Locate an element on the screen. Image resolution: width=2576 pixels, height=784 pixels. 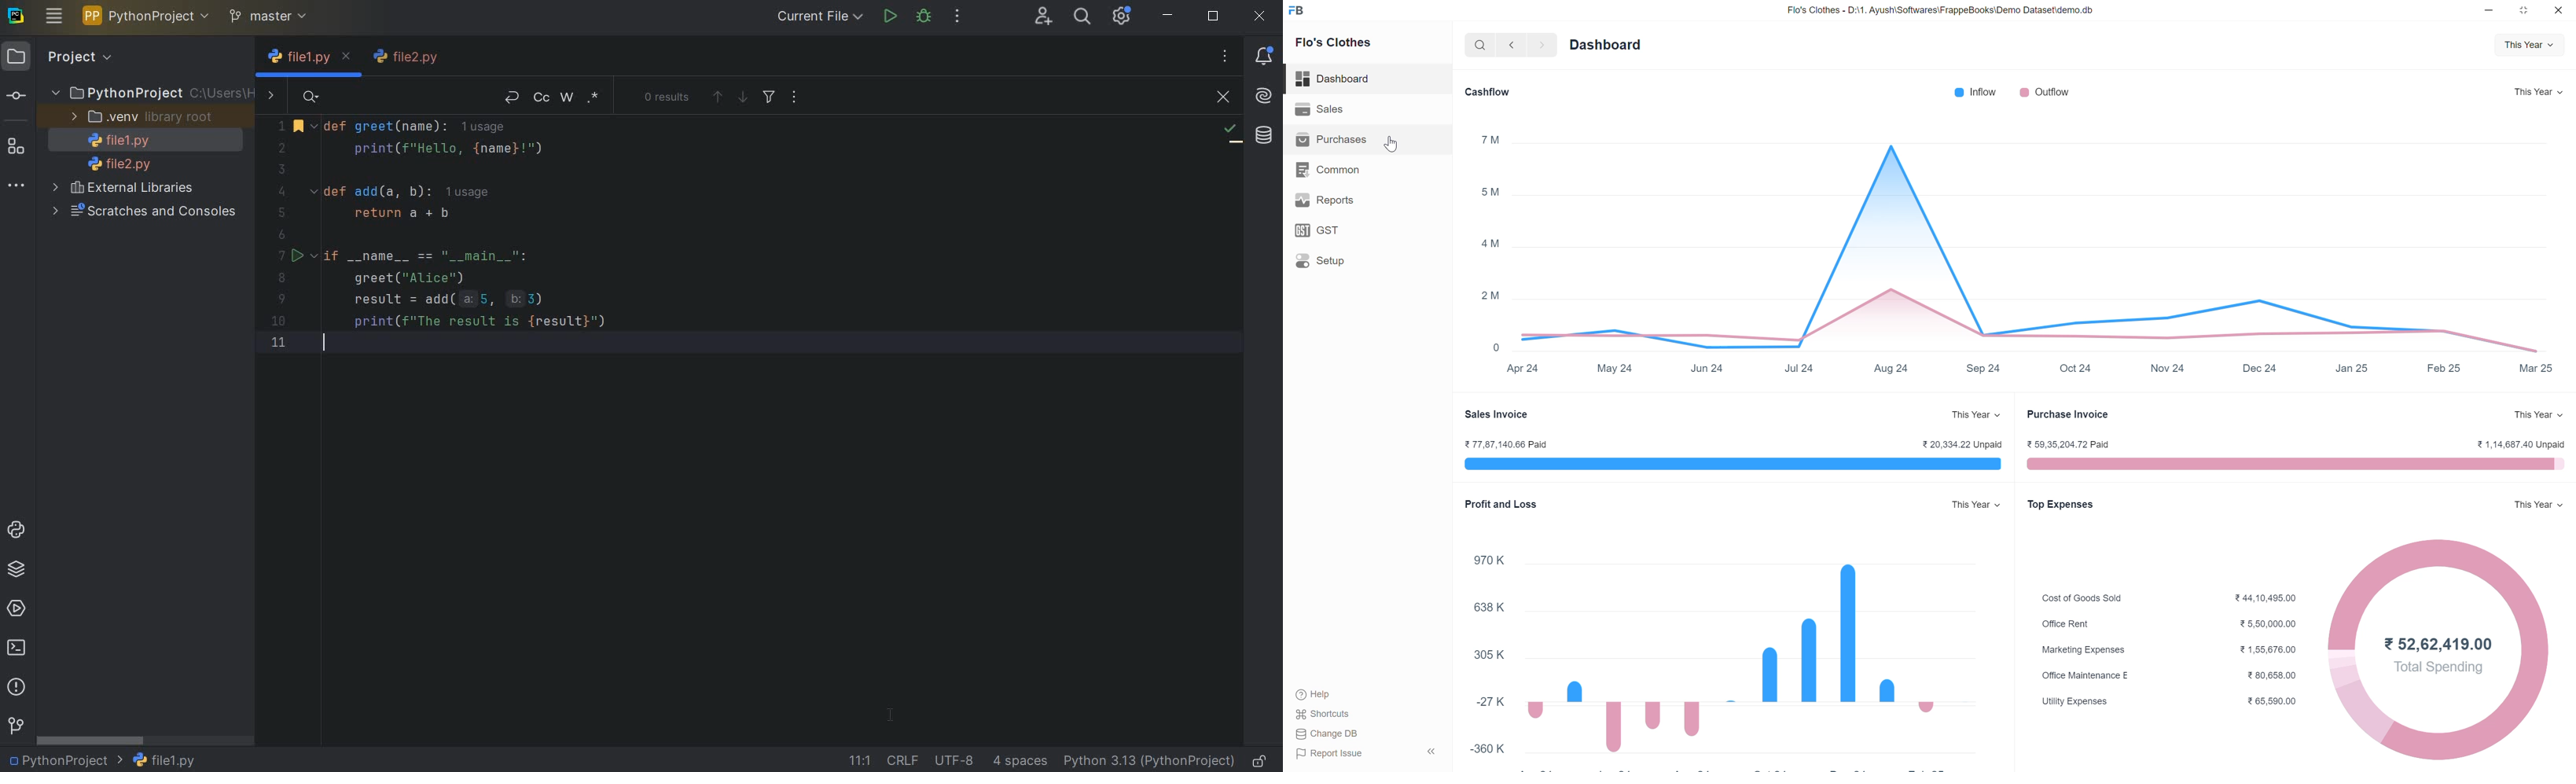
Flo's Clothes is located at coordinates (1333, 42).